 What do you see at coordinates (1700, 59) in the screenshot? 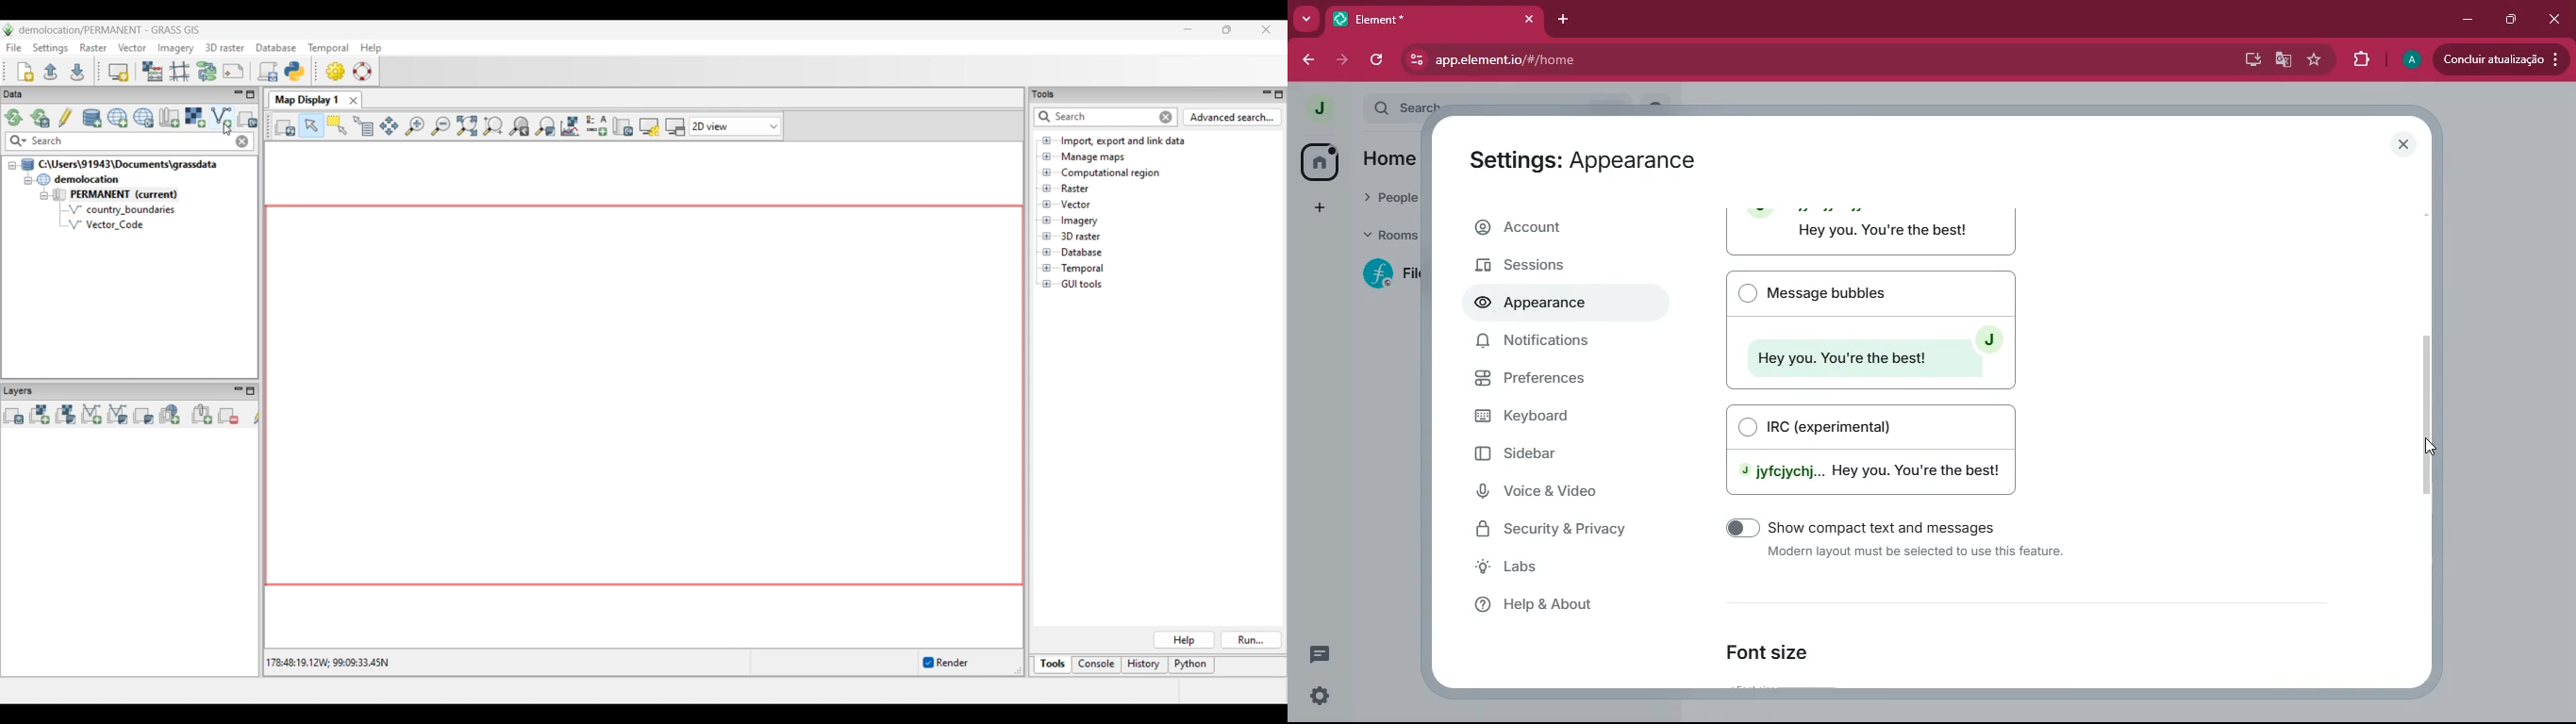
I see `app.elementio/#/home` at bounding box center [1700, 59].